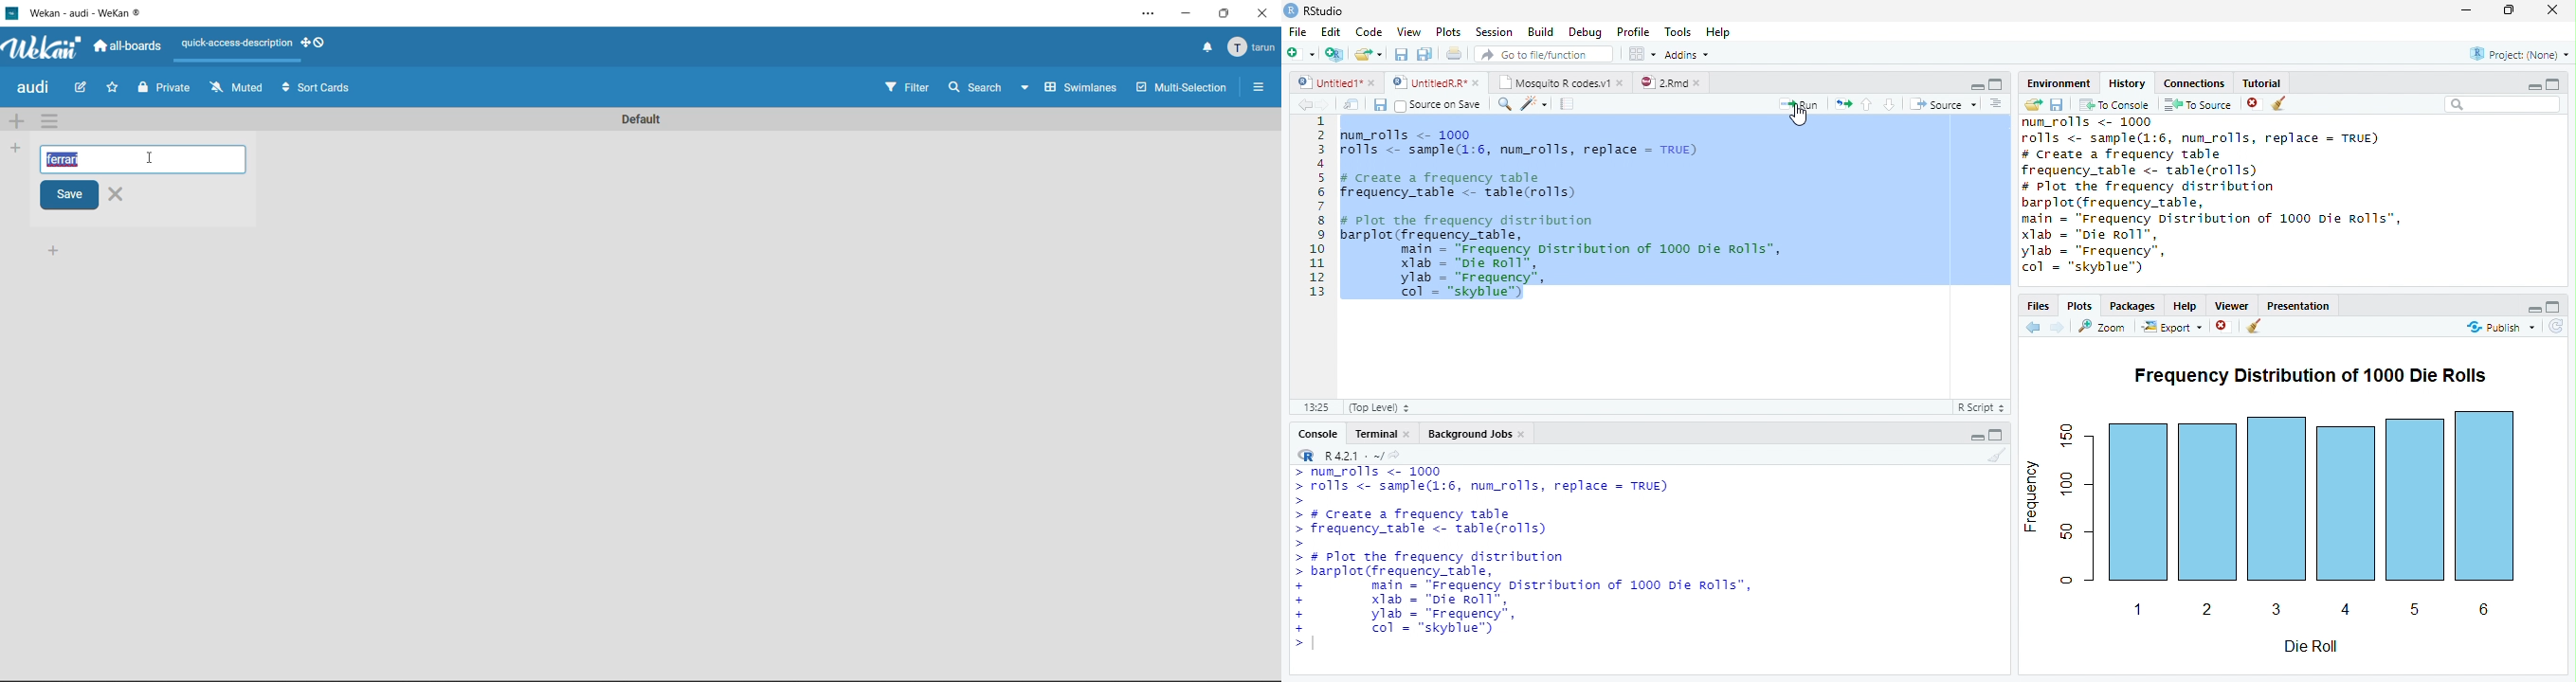  I want to click on © UntitedRR* *, so click(1438, 82).